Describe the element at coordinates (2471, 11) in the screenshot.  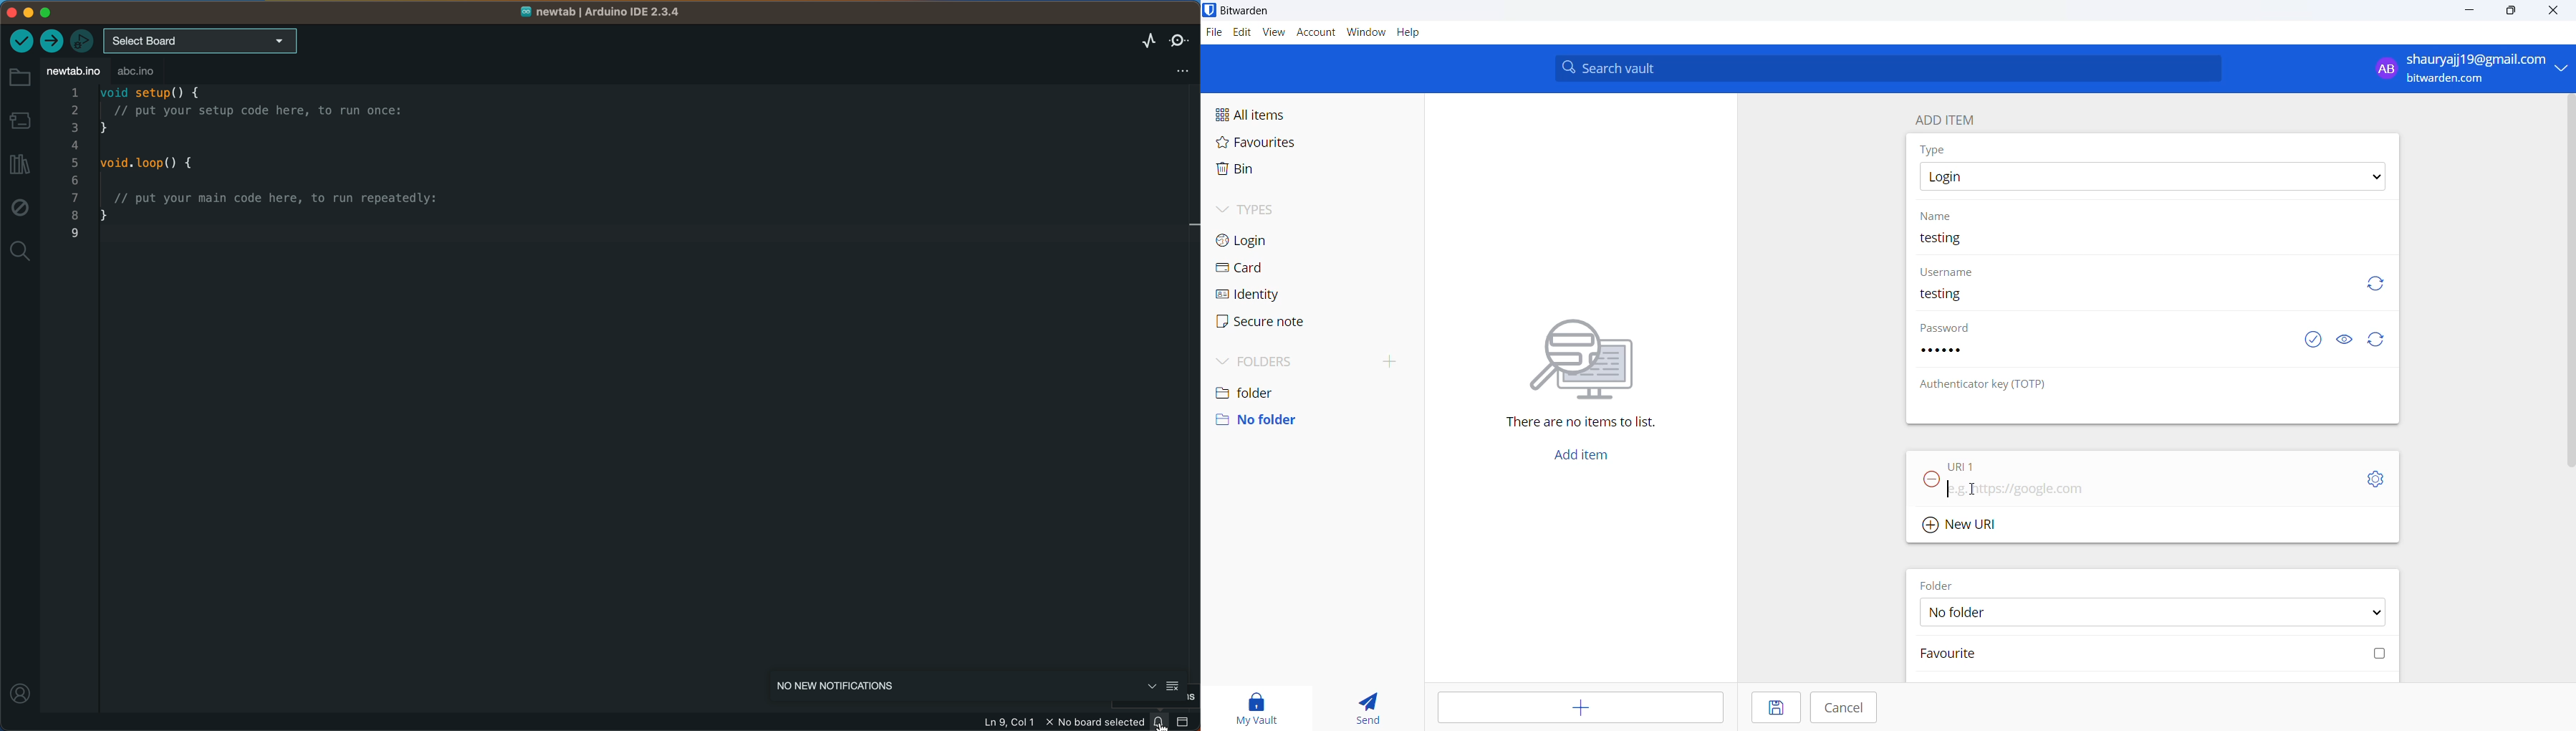
I see `minimize` at that location.